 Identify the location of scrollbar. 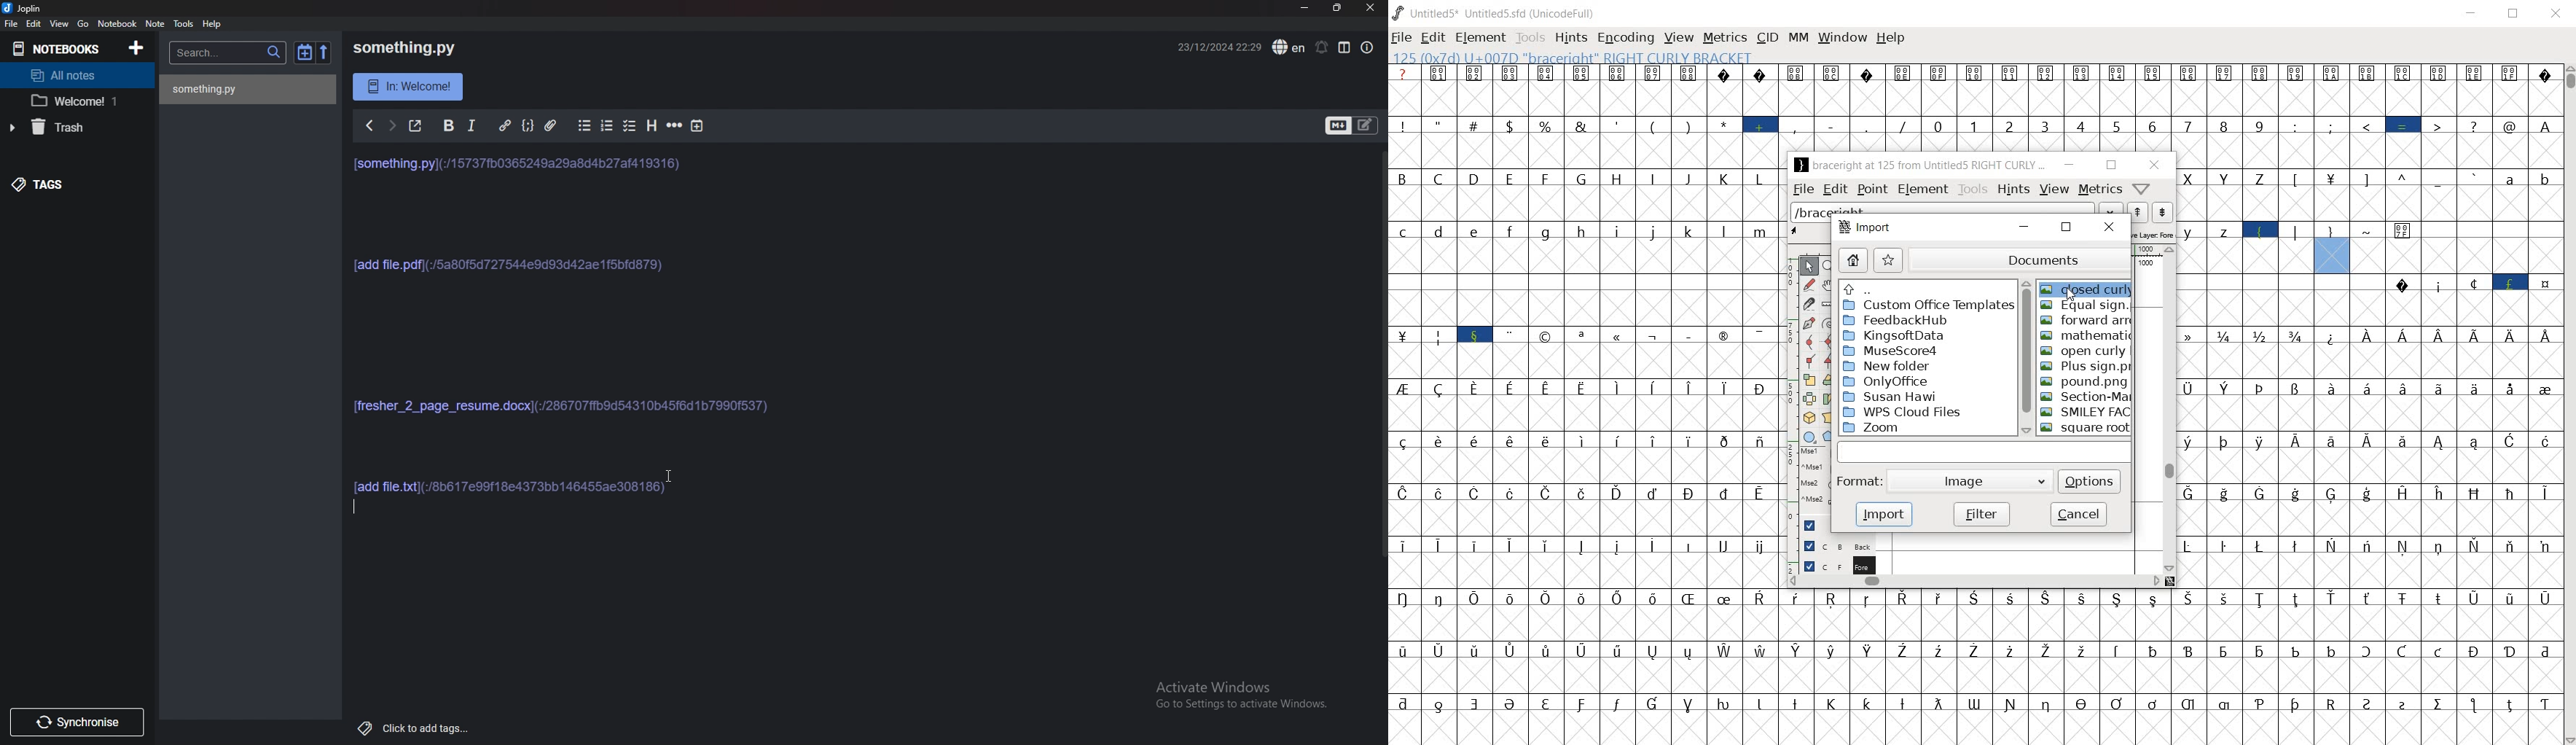
(2171, 409).